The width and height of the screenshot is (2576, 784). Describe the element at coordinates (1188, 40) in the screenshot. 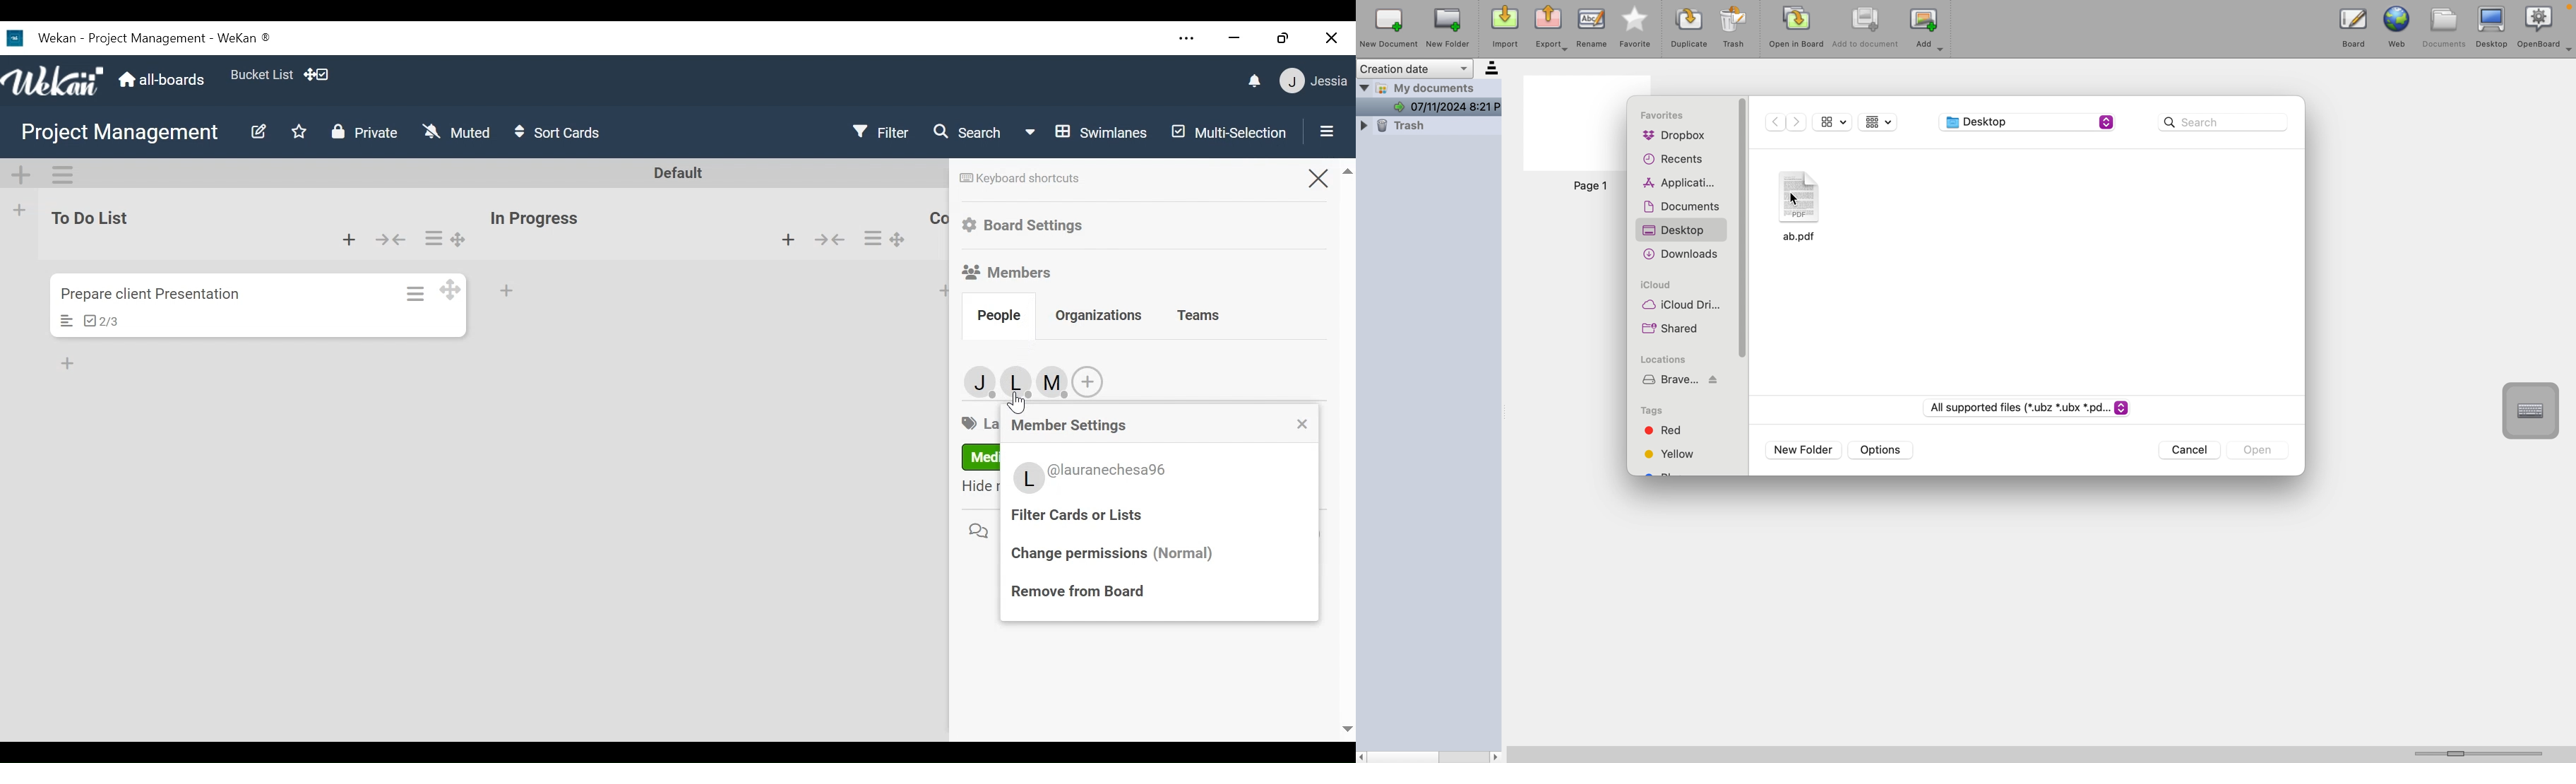

I see `settings and more` at that location.